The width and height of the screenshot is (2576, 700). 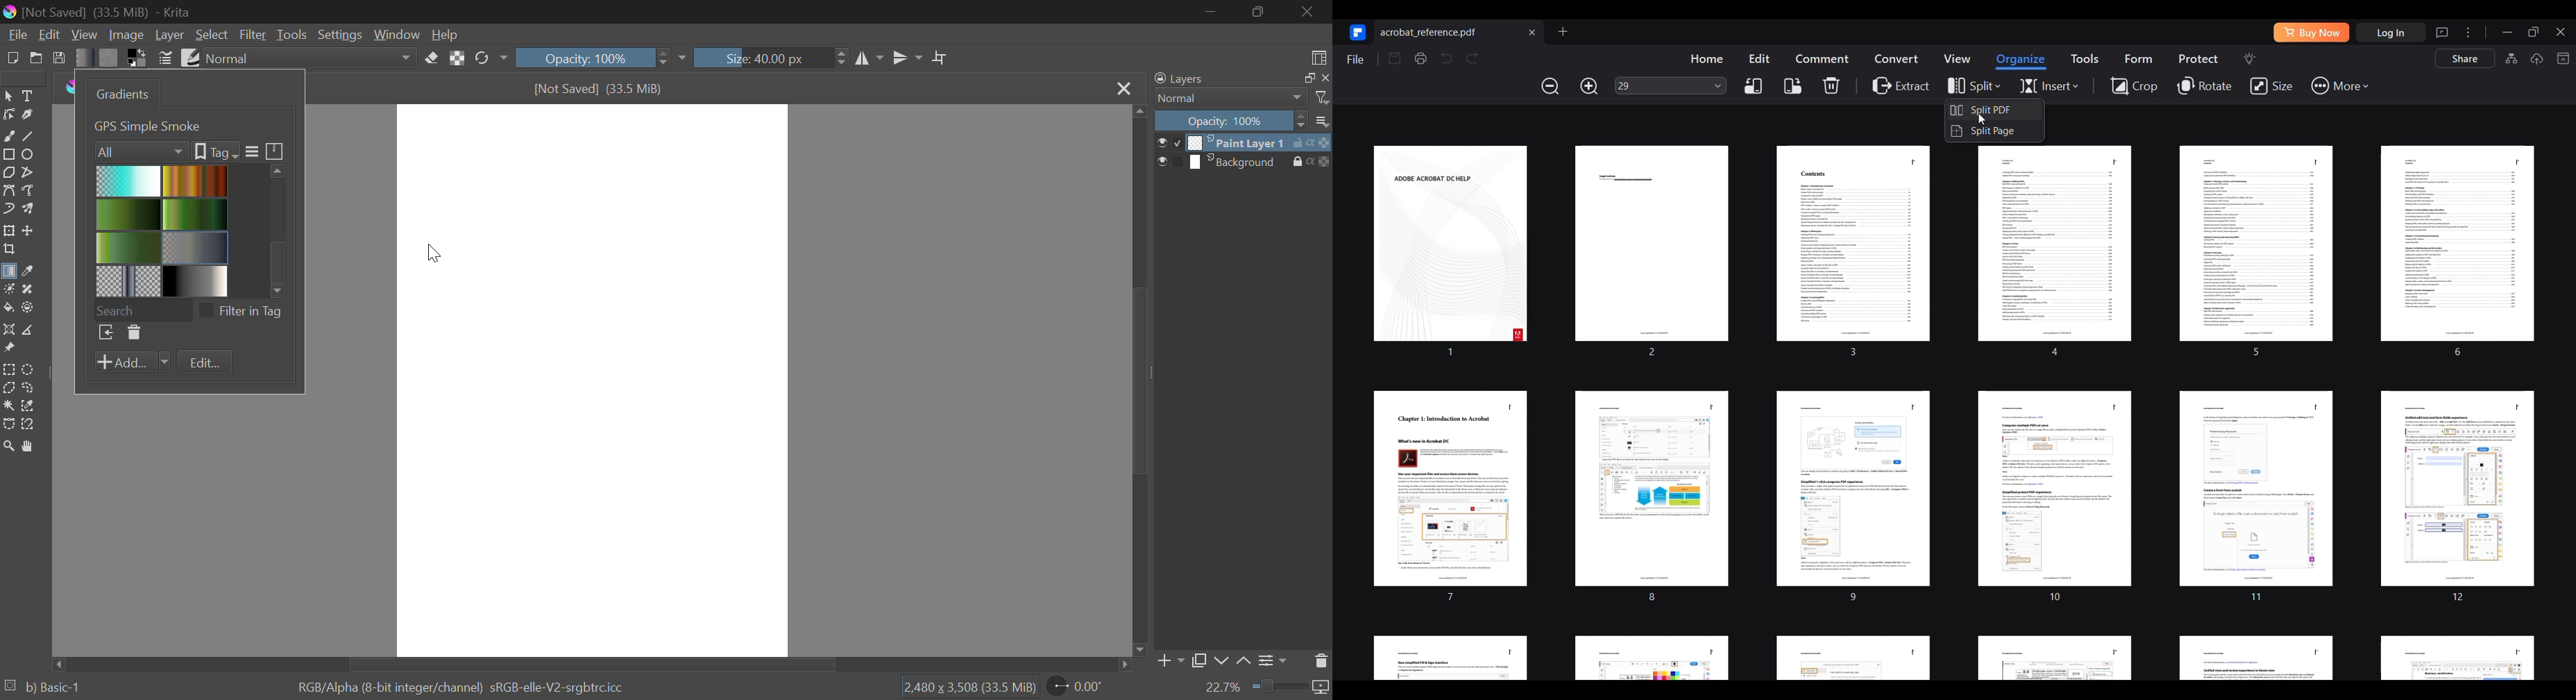 I want to click on Rectangular Selection, so click(x=10, y=370).